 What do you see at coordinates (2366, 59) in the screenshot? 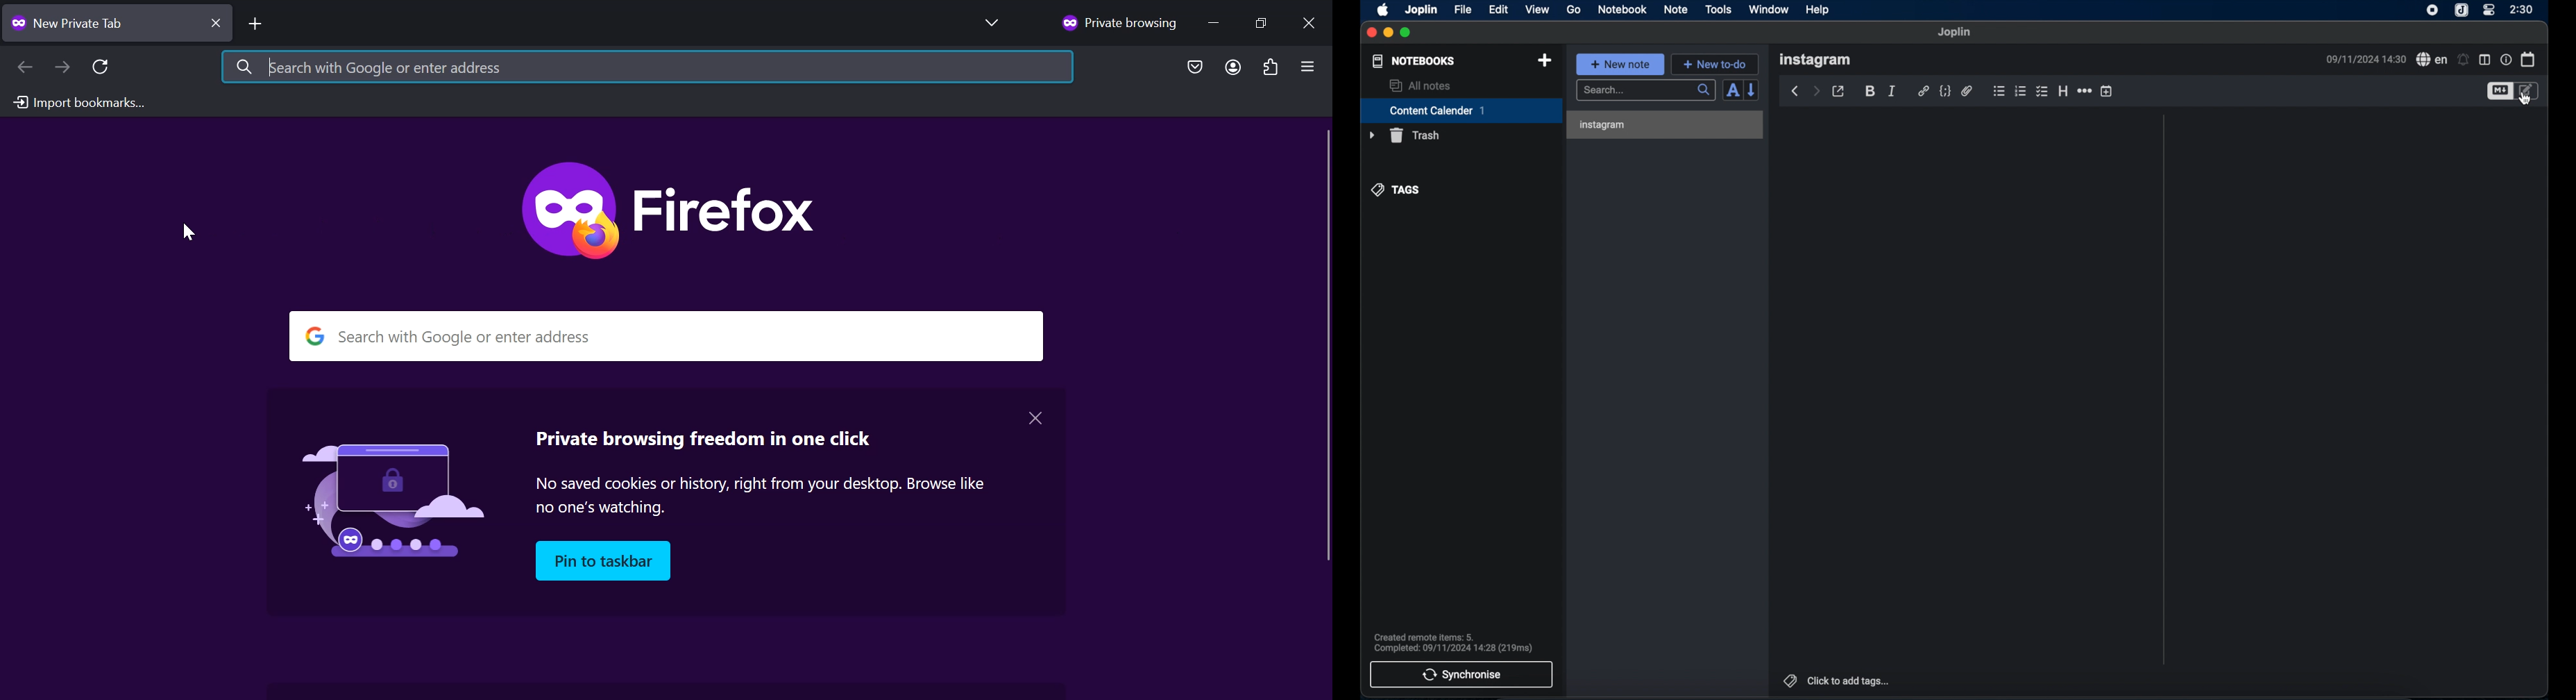
I see `09/11/2024(date and time)` at bounding box center [2366, 59].